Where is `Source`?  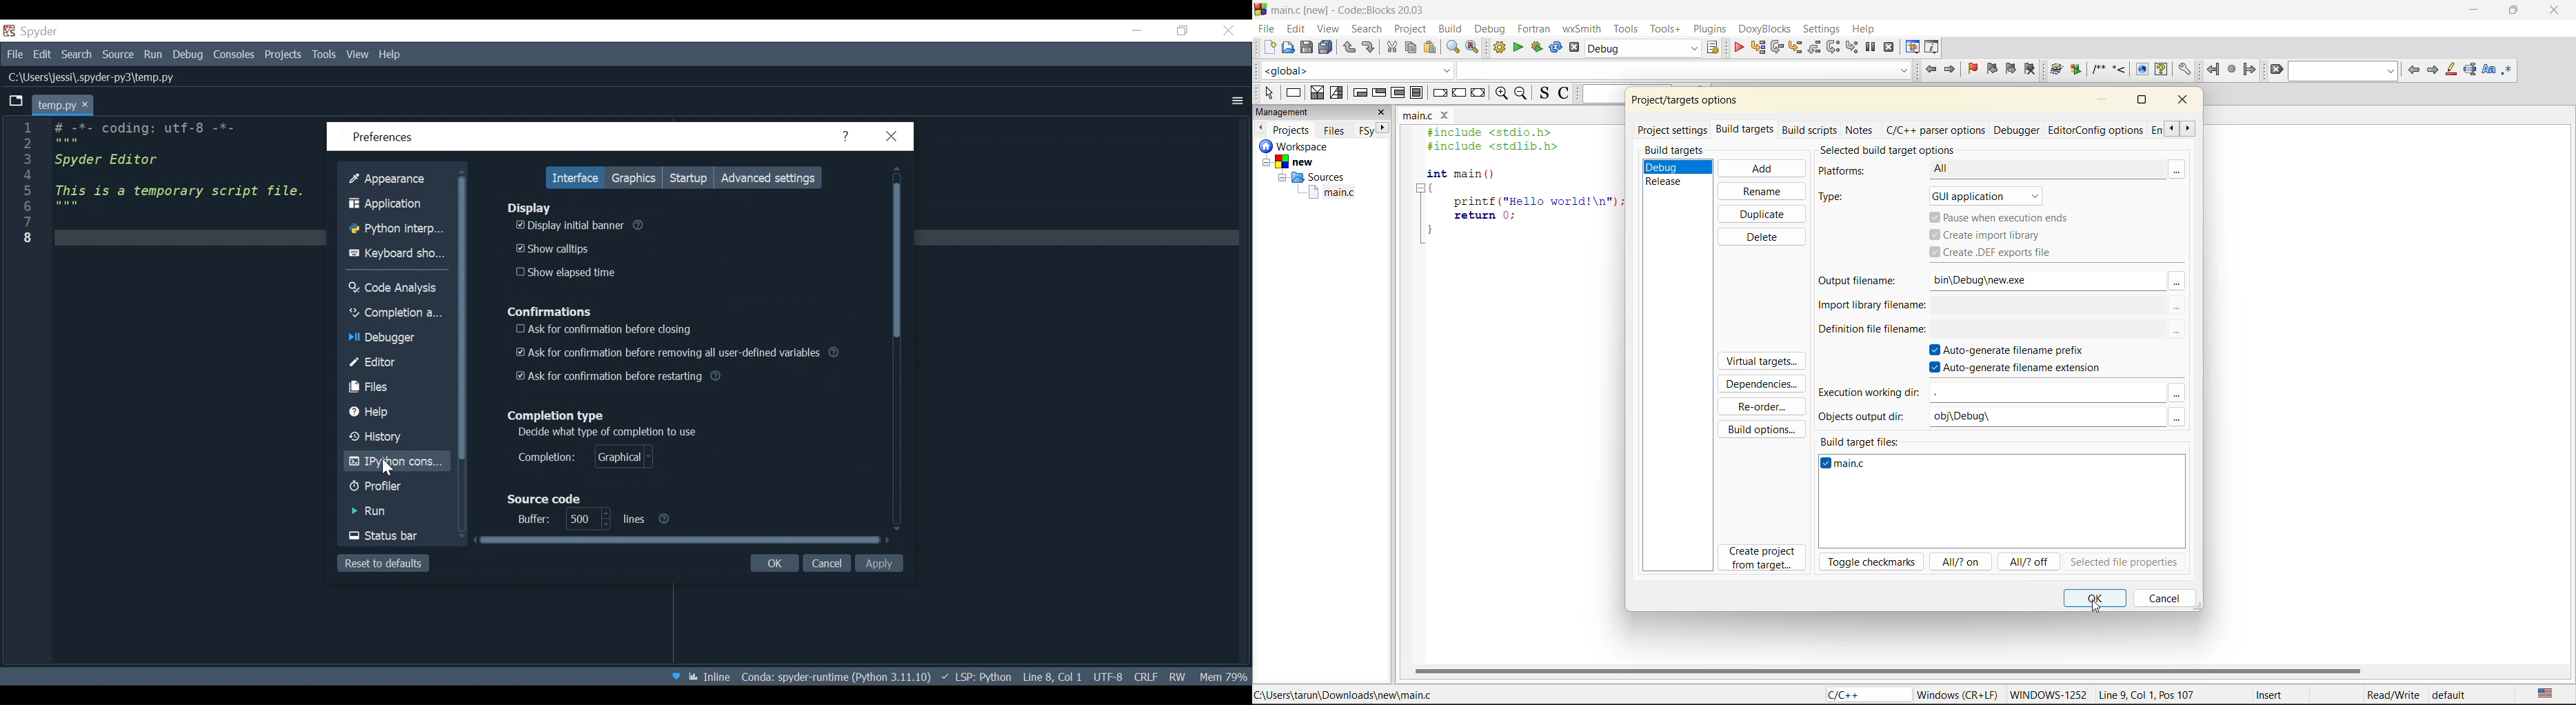 Source is located at coordinates (114, 55).